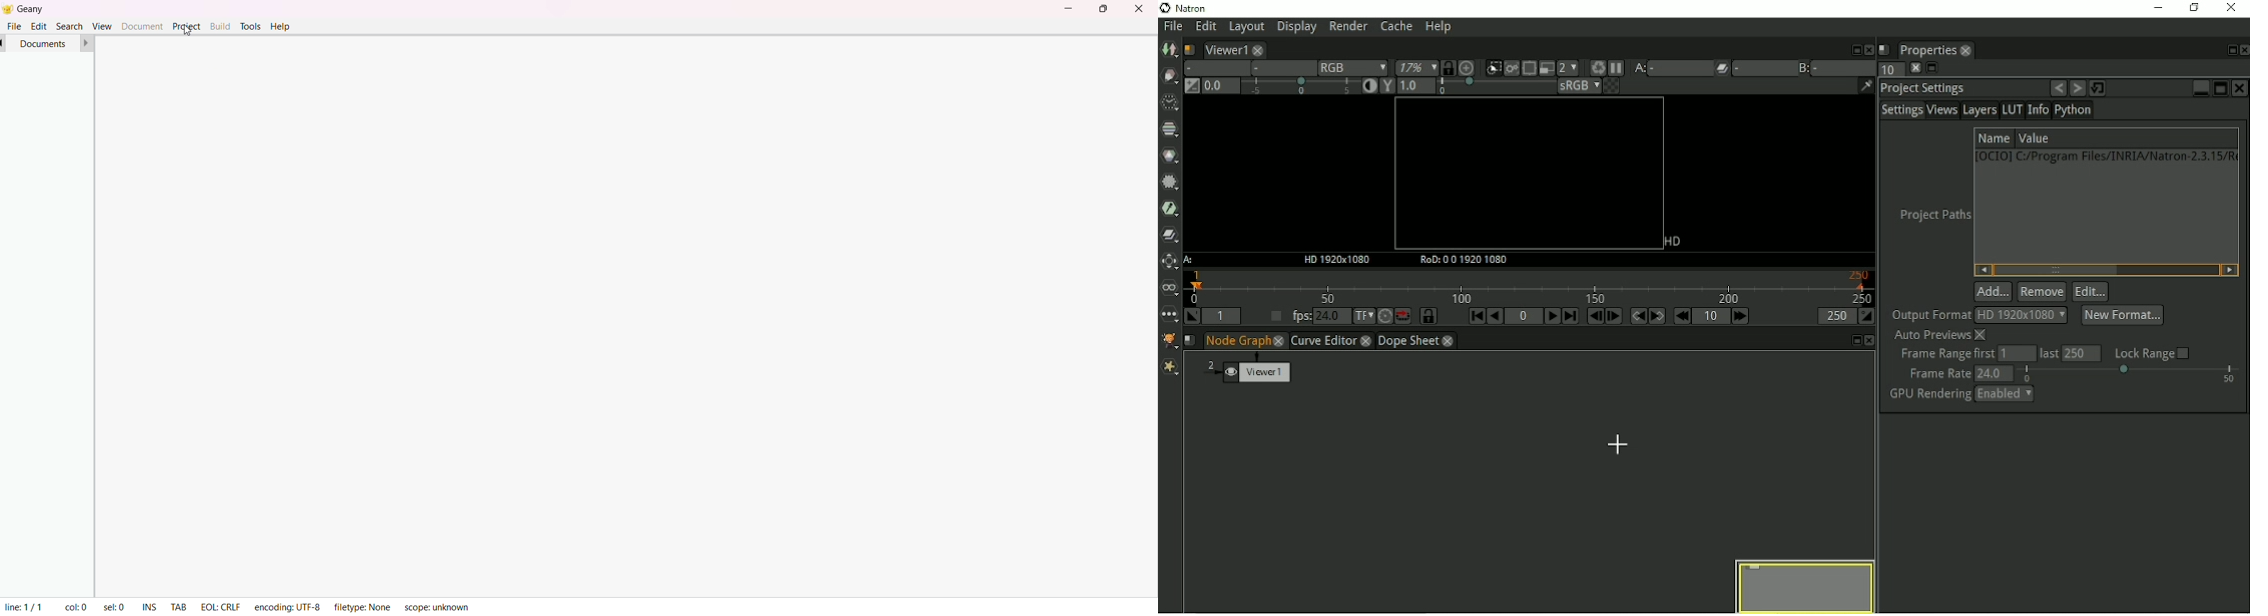 The width and height of the screenshot is (2268, 616). I want to click on GMIC, so click(1169, 341).